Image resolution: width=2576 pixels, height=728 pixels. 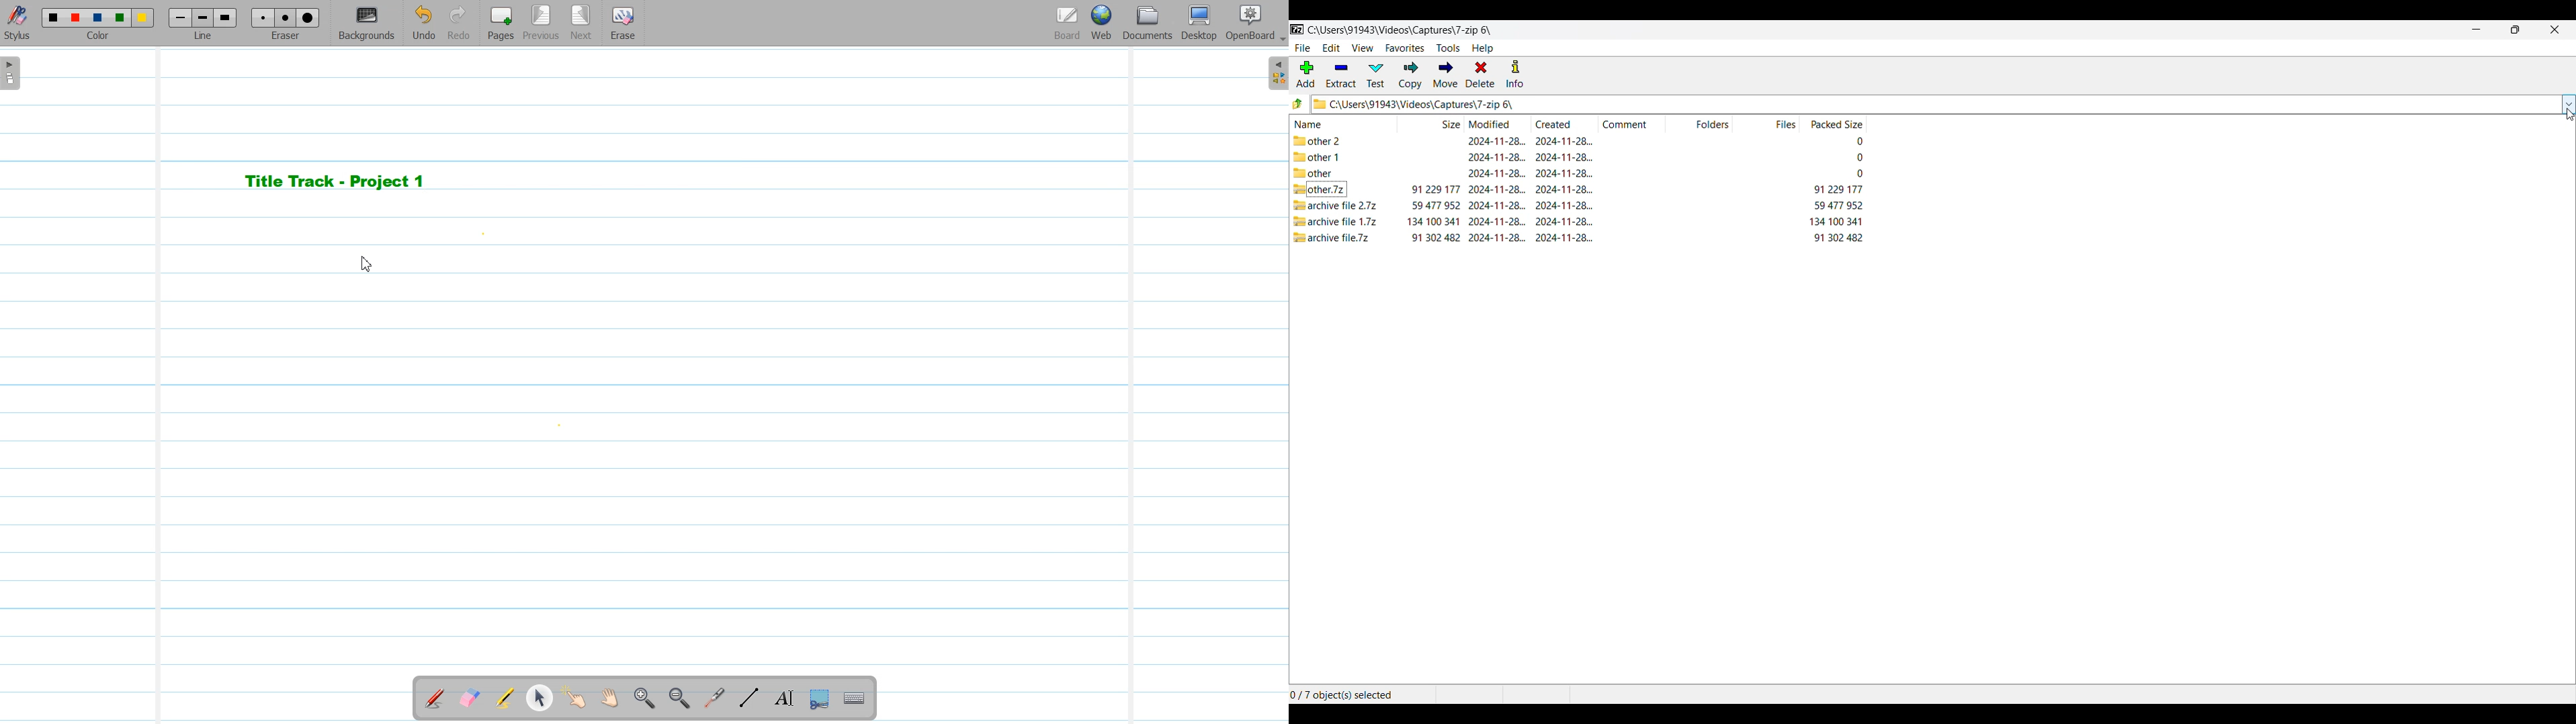 I want to click on modified date & time, so click(x=1497, y=173).